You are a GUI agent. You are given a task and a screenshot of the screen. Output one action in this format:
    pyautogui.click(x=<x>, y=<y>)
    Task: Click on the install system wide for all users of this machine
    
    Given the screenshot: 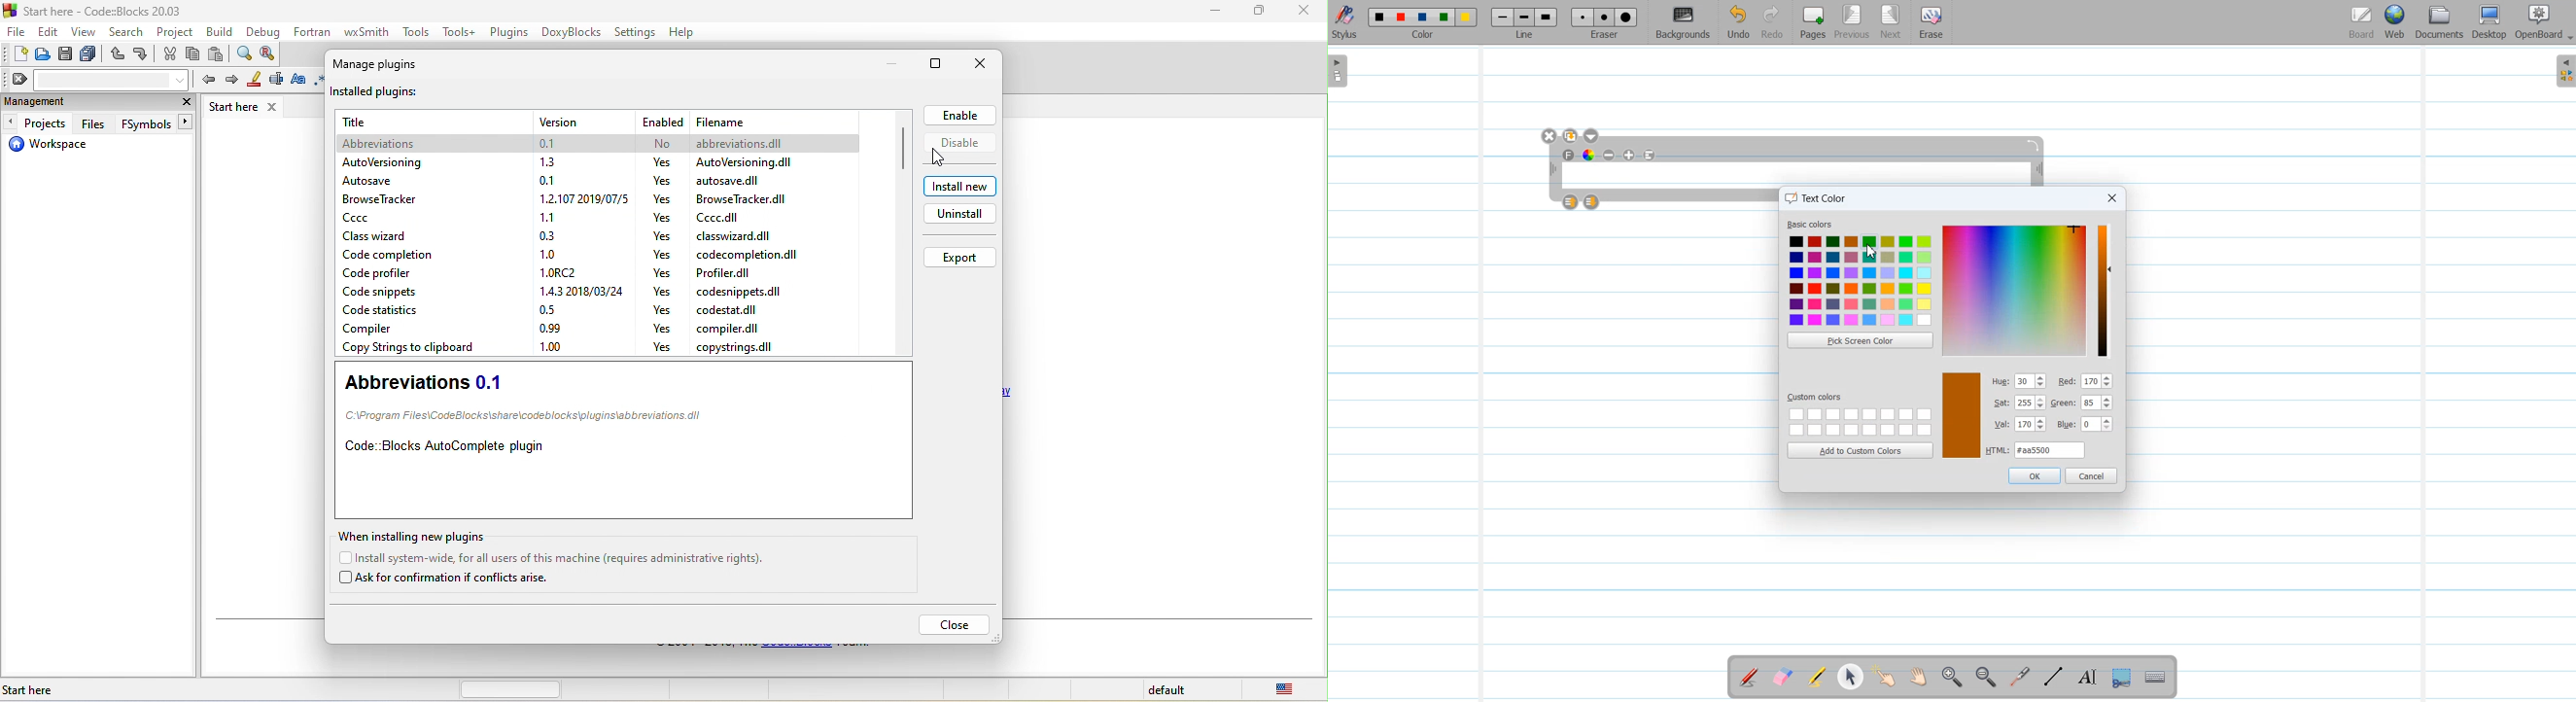 What is the action you would take?
    pyautogui.click(x=567, y=558)
    